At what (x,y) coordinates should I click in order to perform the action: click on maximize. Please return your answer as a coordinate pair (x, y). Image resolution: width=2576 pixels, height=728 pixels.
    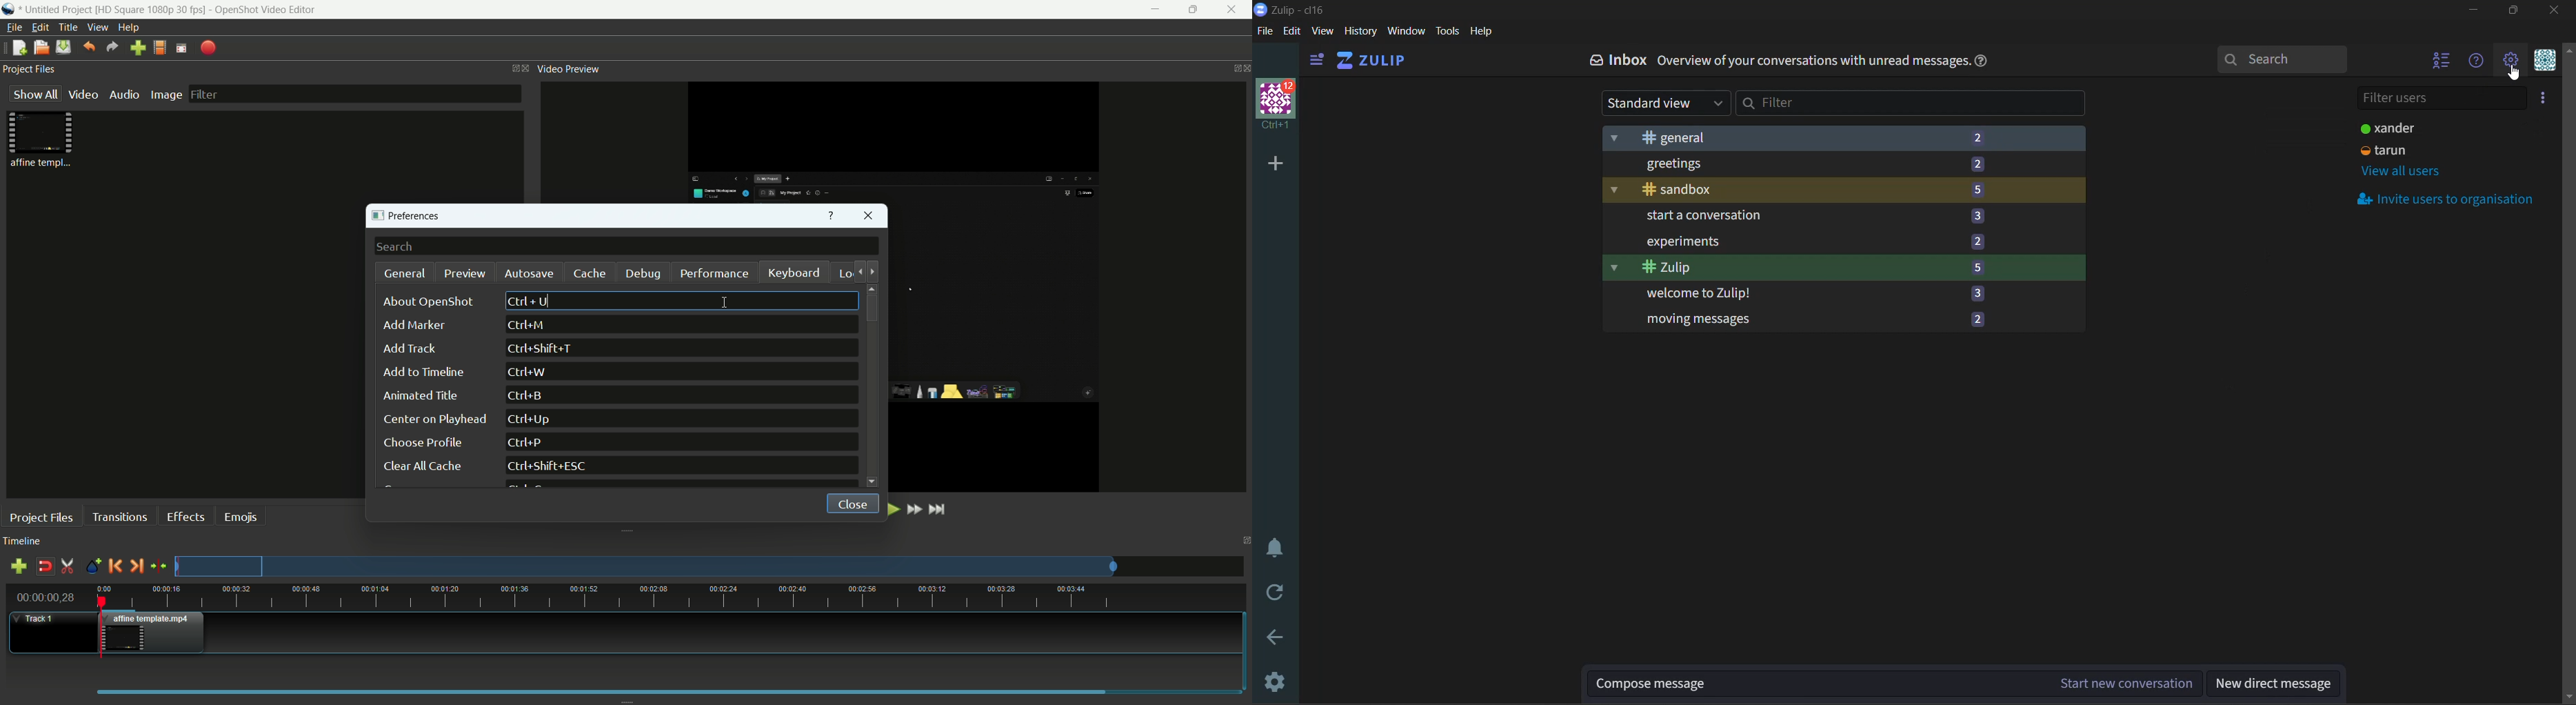
    Looking at the image, I should click on (2516, 11).